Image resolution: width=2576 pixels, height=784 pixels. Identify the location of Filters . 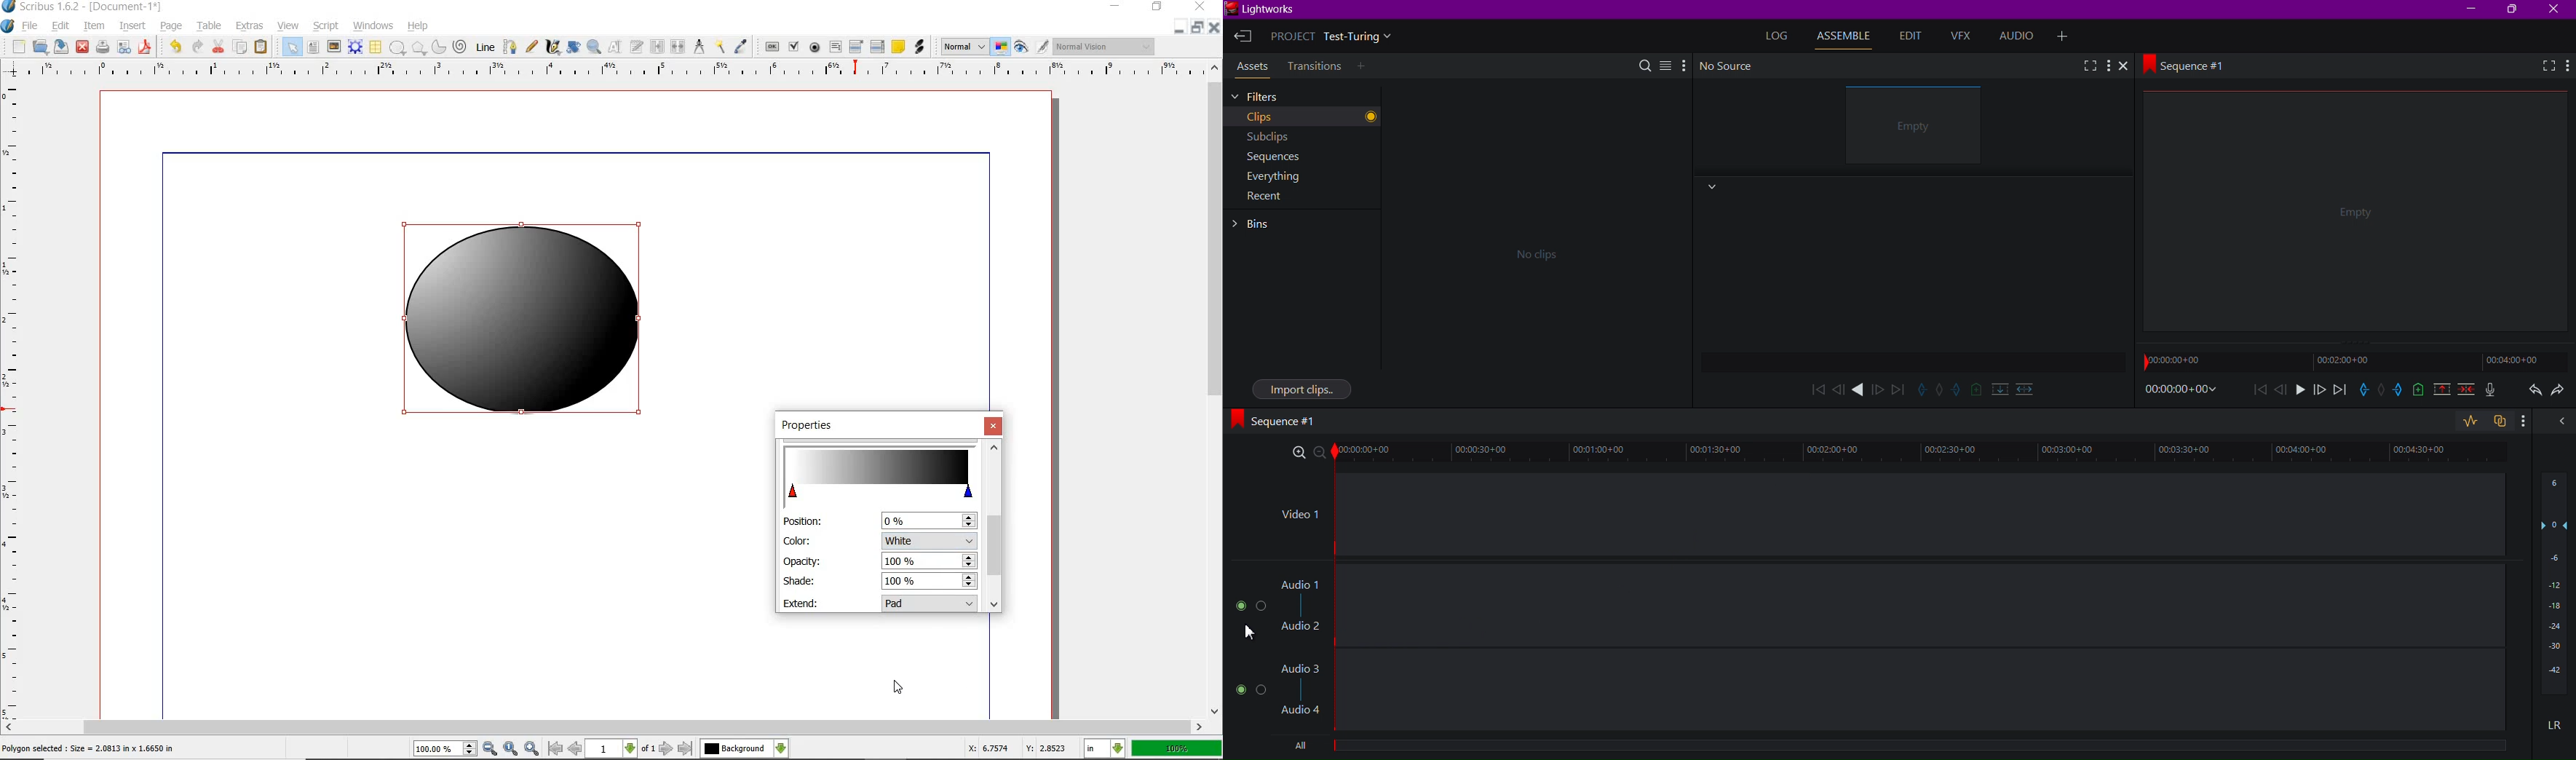
(1300, 96).